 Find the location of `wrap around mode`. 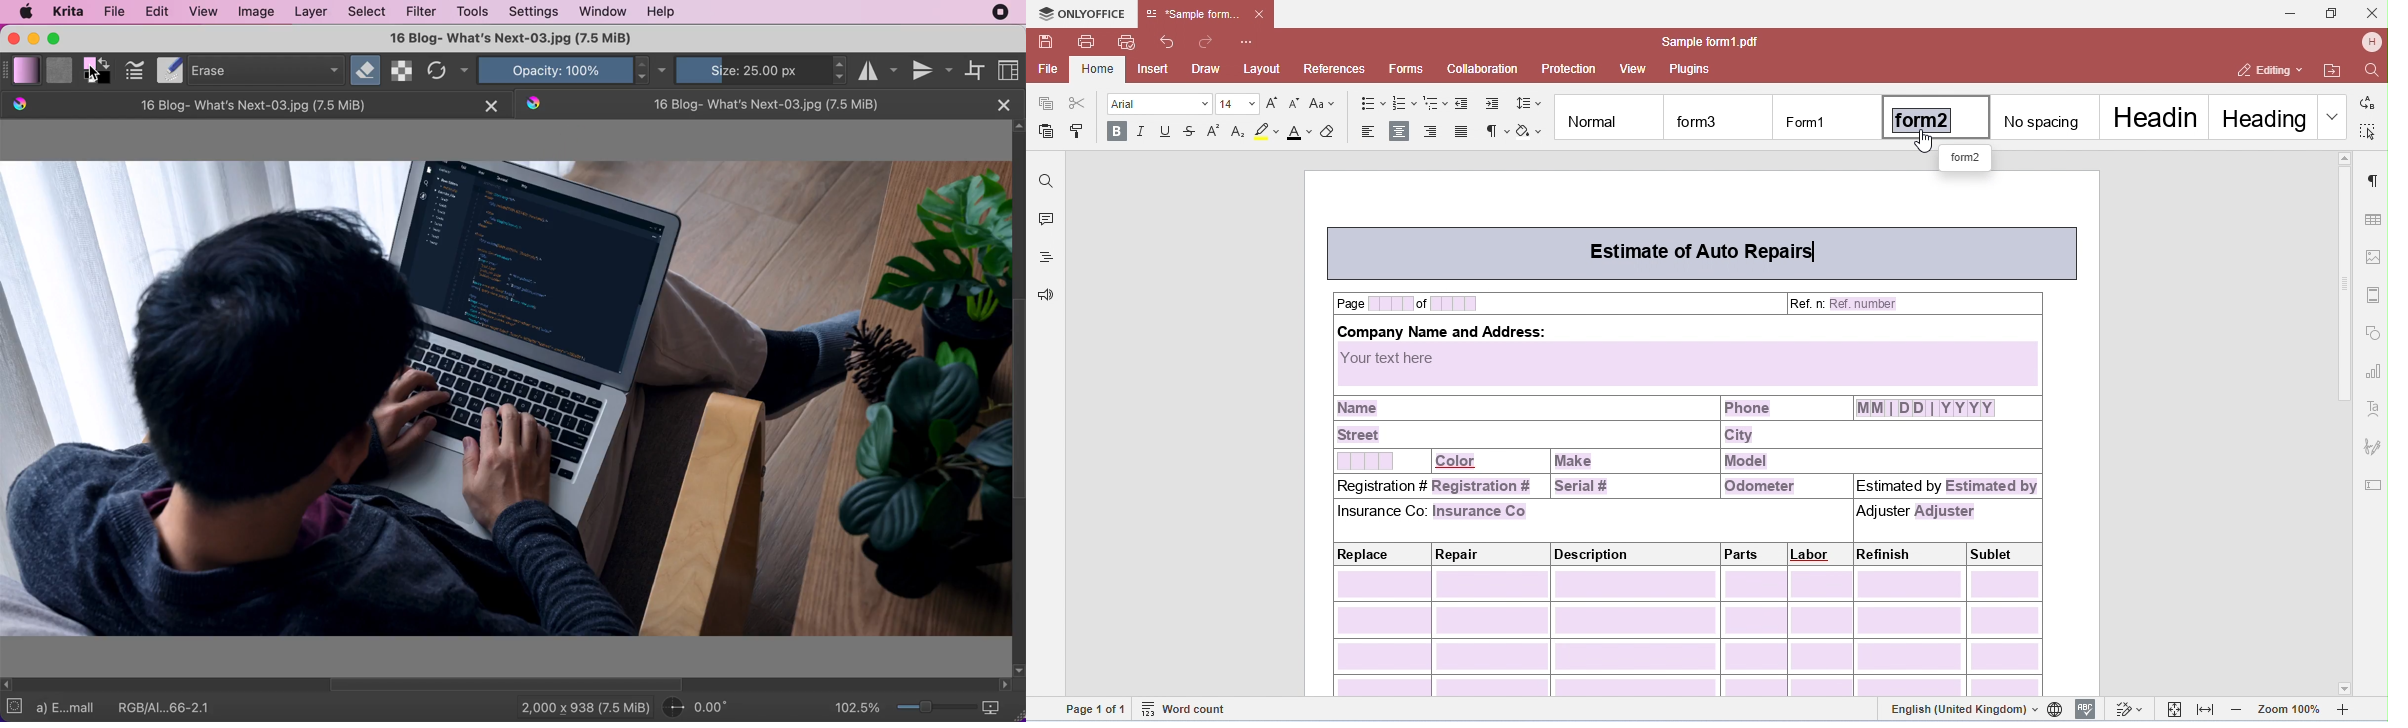

wrap around mode is located at coordinates (977, 70).